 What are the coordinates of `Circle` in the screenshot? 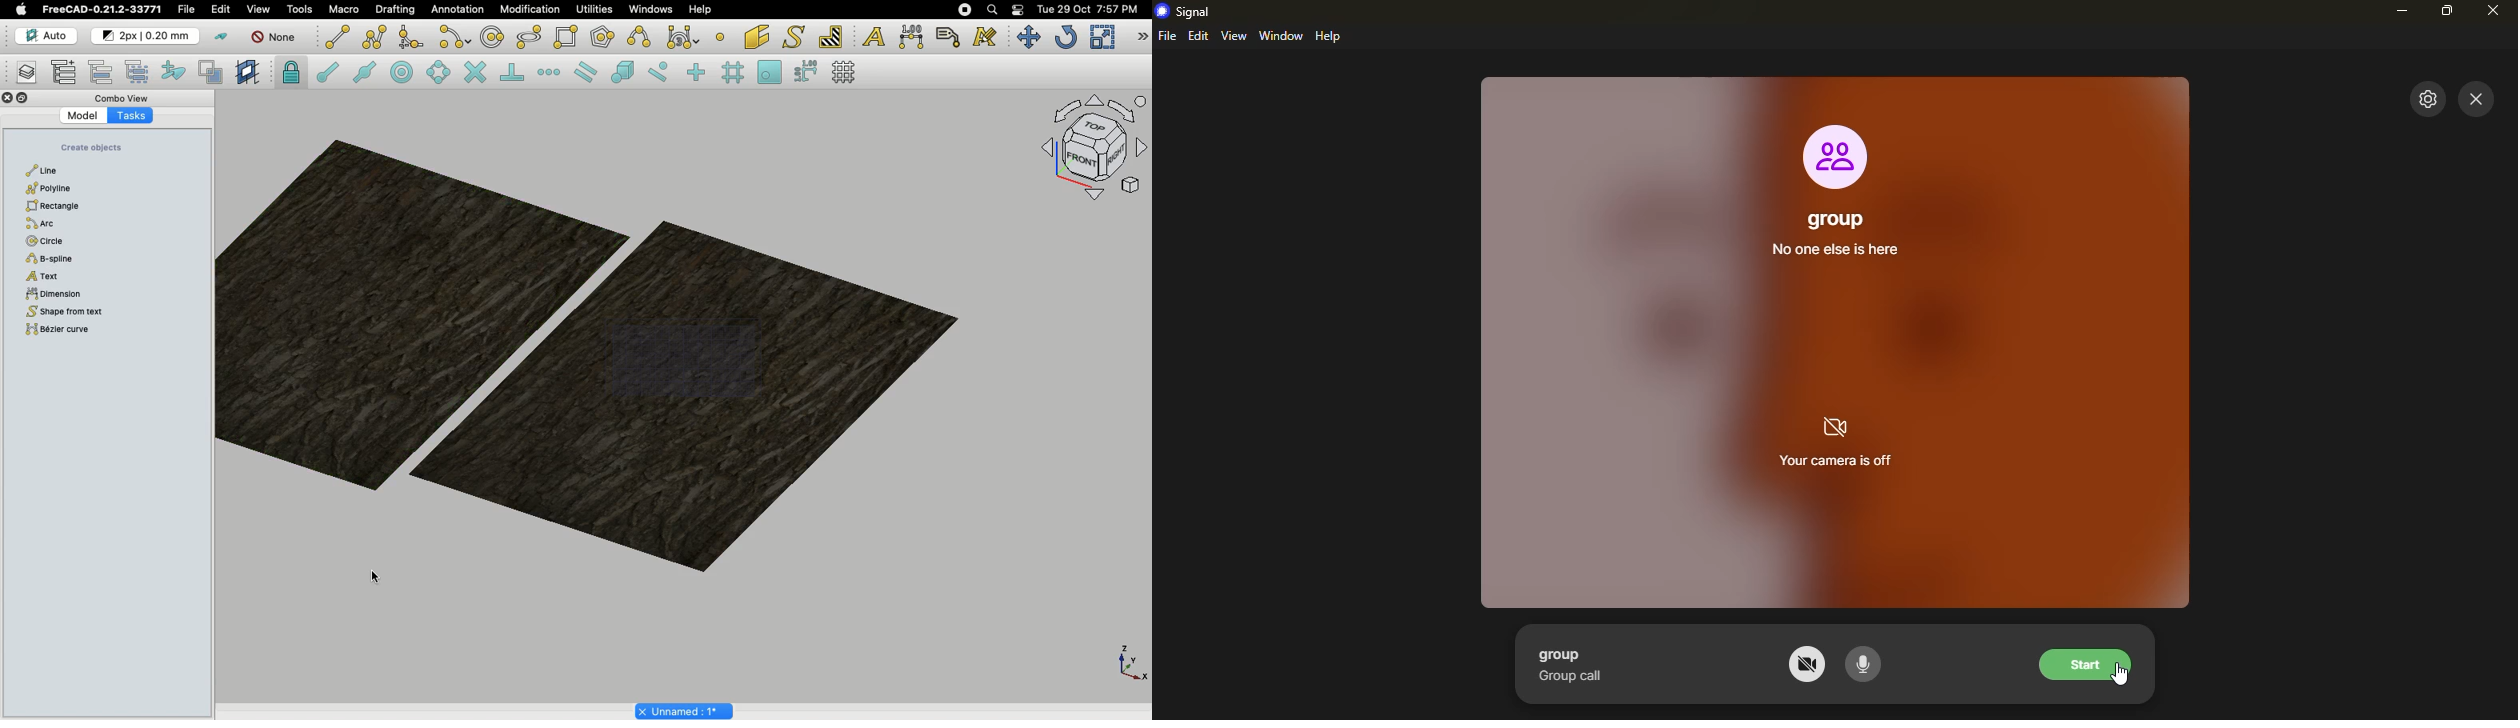 It's located at (50, 242).